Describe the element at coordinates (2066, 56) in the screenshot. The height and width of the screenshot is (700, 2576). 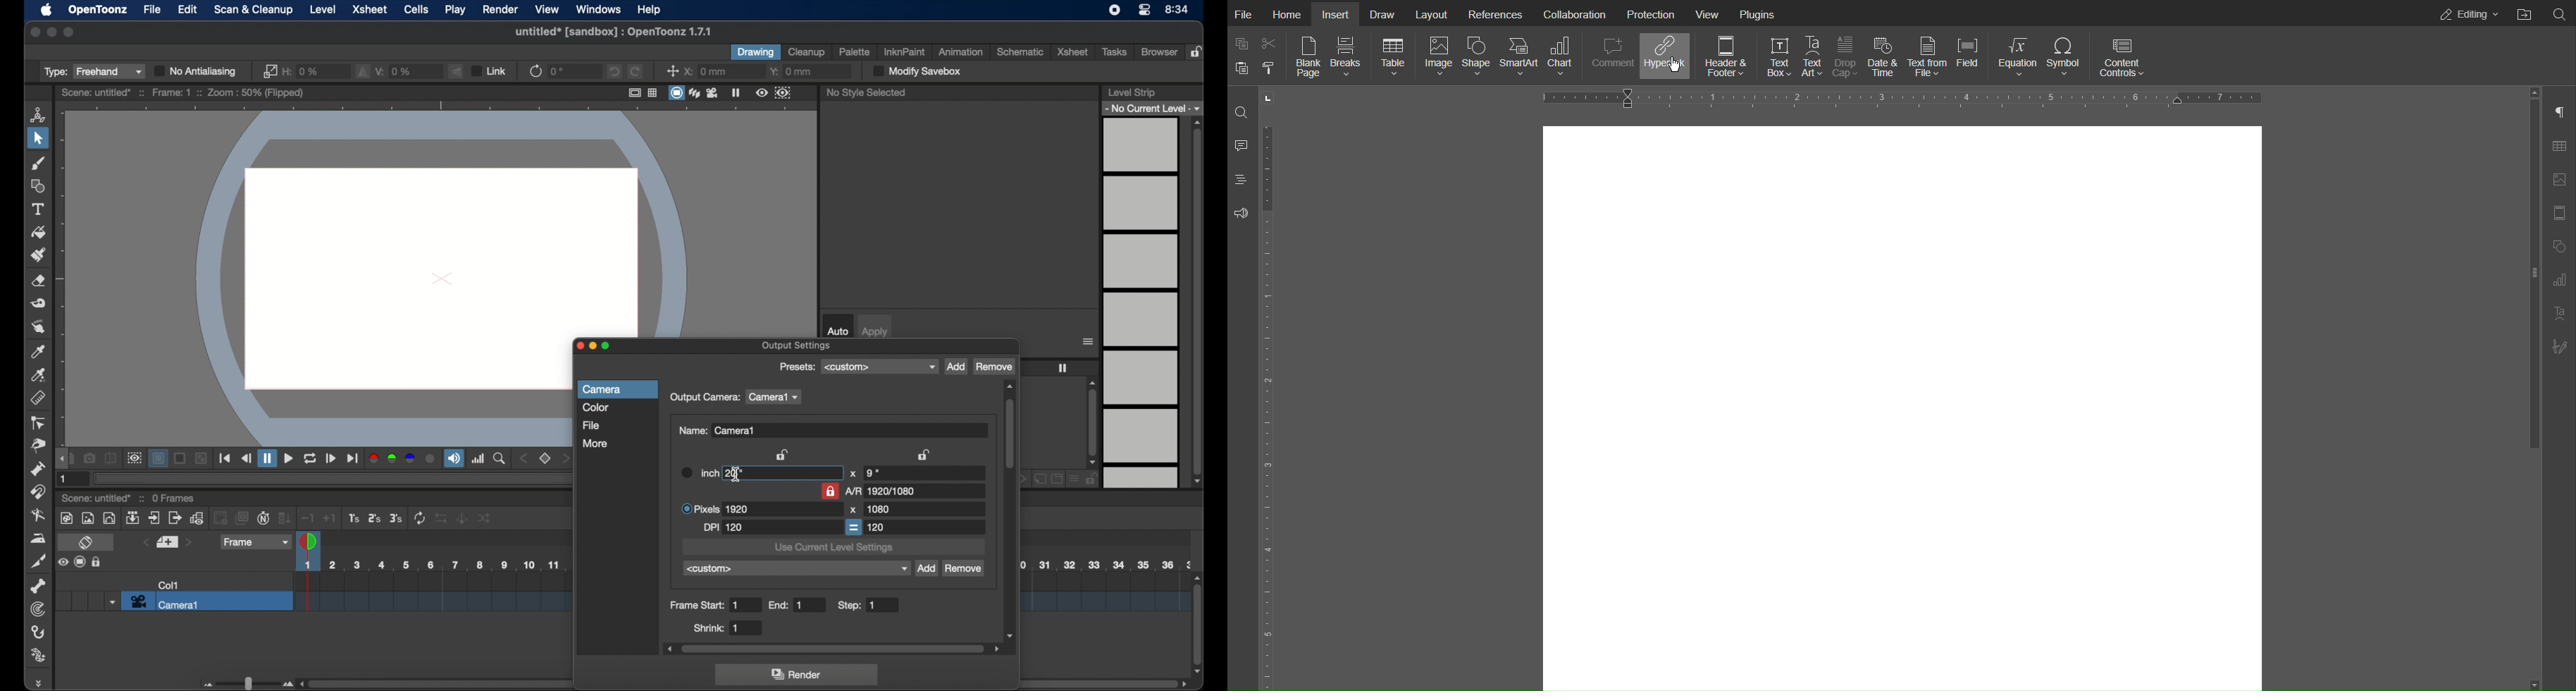
I see `Symbol` at that location.